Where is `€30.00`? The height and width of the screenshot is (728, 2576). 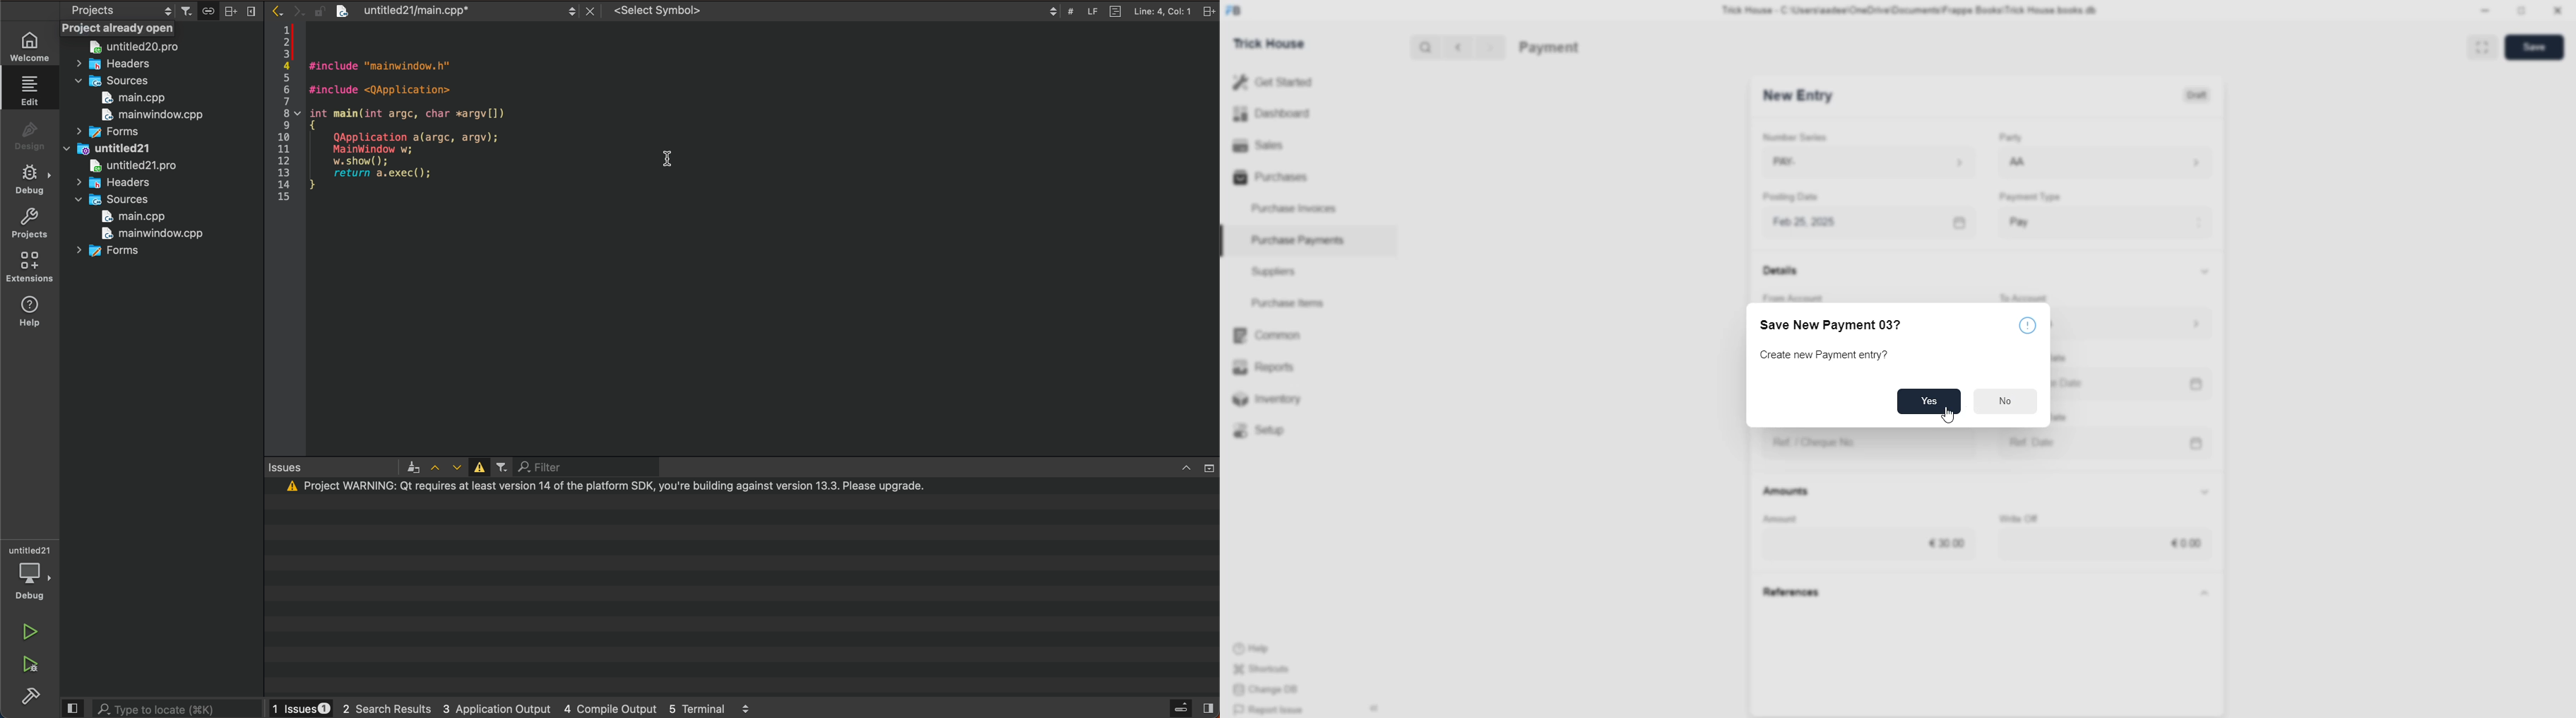 €30.00 is located at coordinates (1950, 540).